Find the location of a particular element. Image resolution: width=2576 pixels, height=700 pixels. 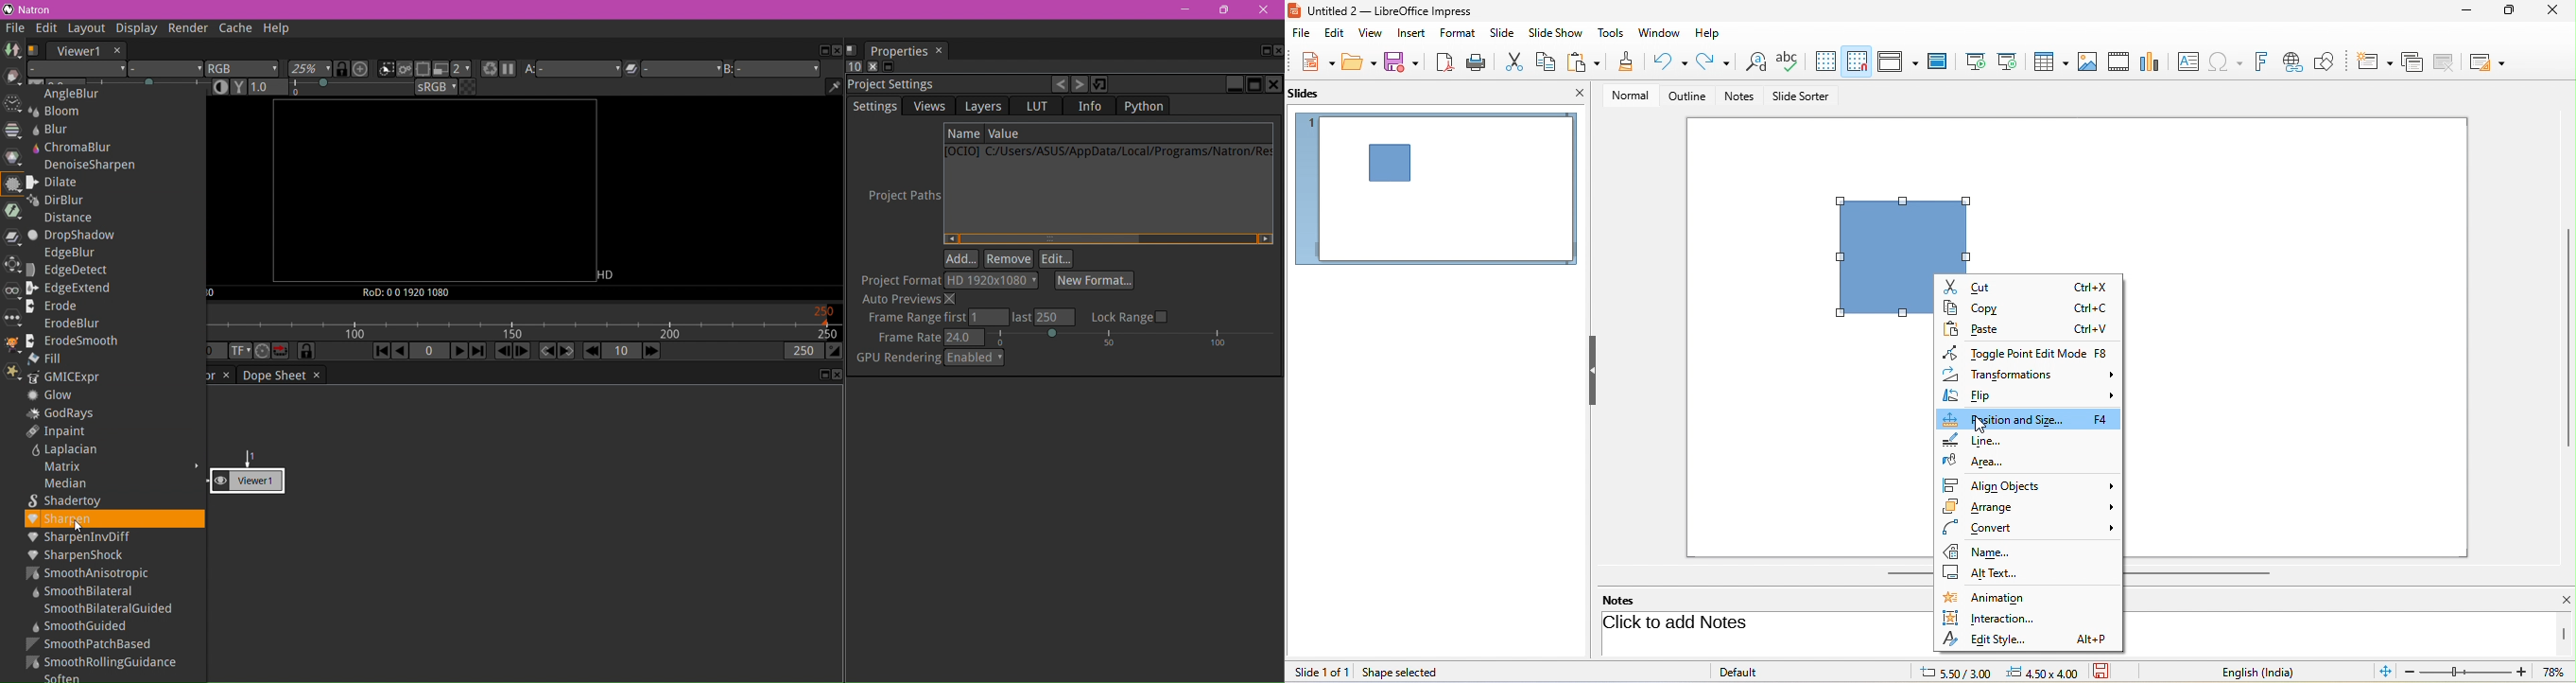

start from current slide is located at coordinates (2013, 61).